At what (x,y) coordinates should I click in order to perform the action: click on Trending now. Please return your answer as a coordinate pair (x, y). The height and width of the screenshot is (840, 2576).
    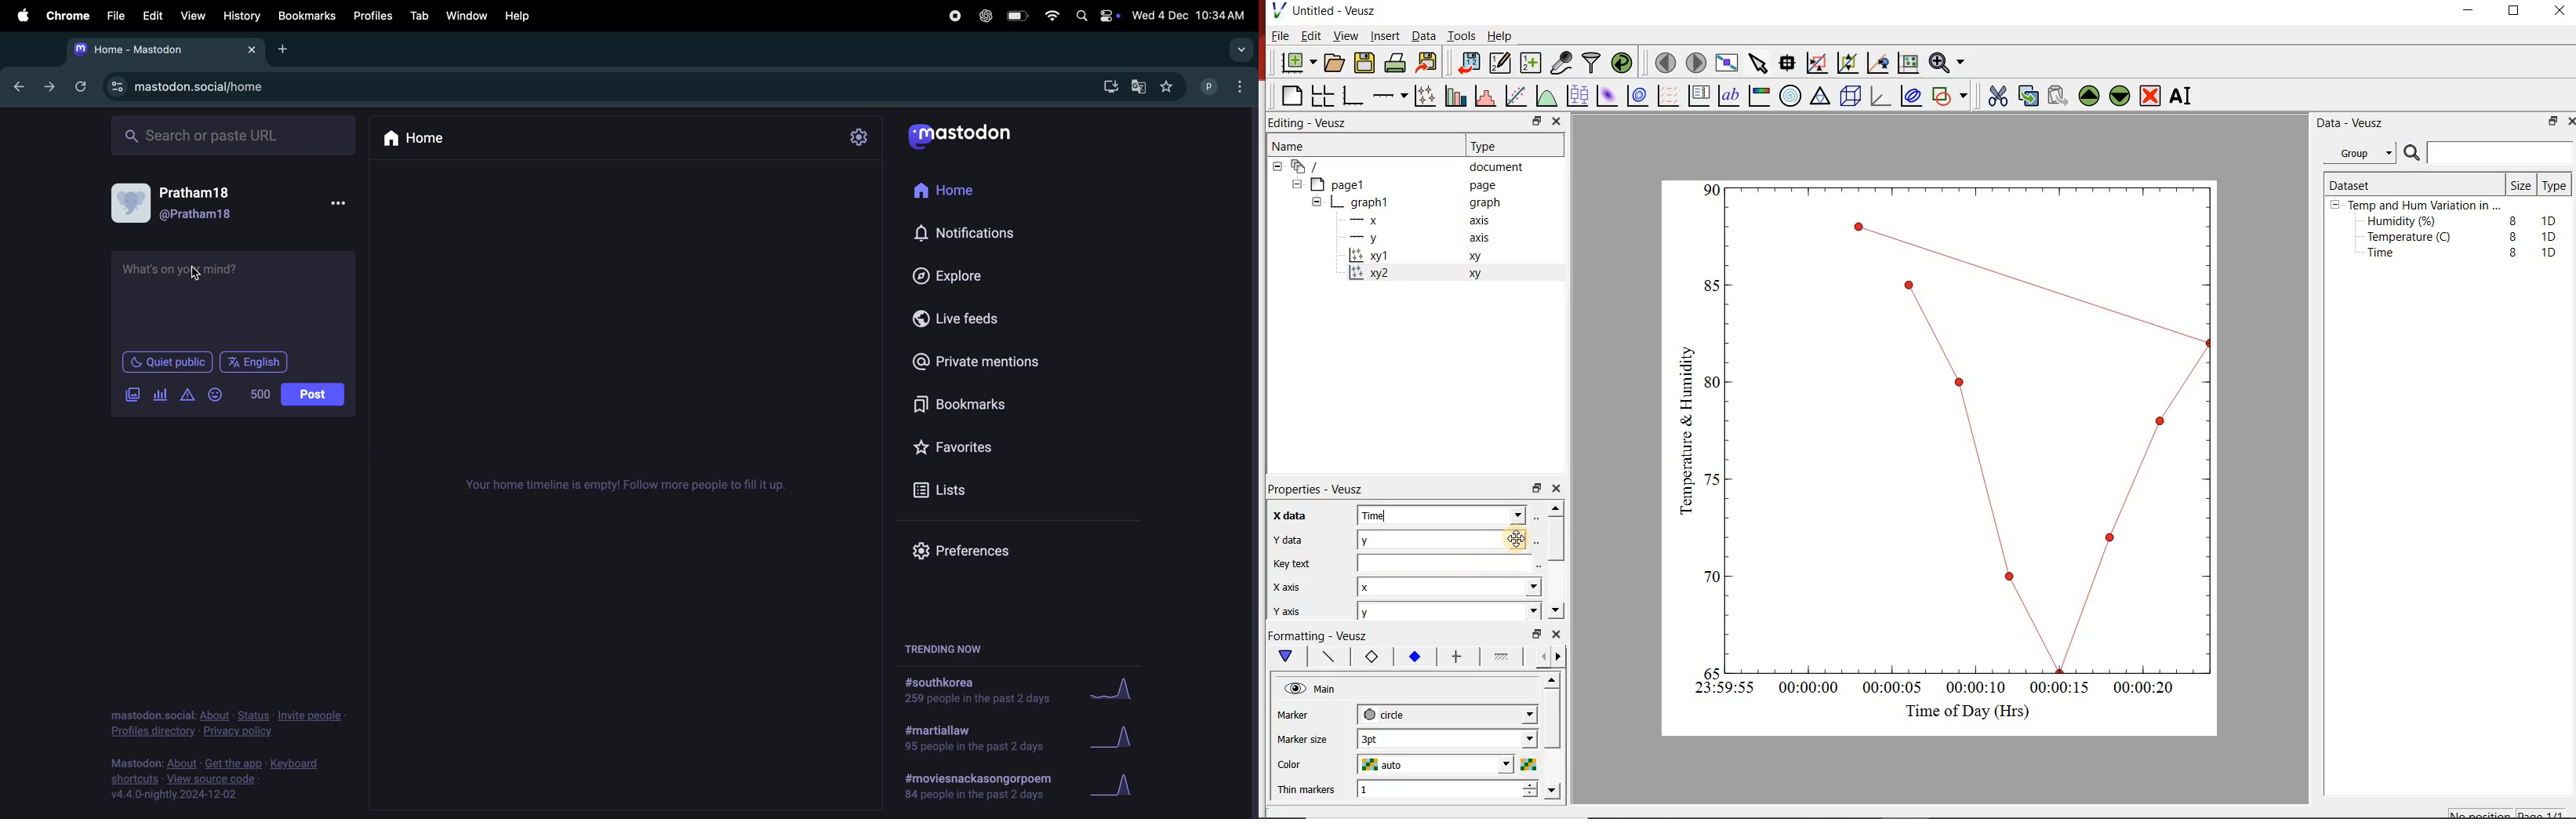
    Looking at the image, I should click on (950, 645).